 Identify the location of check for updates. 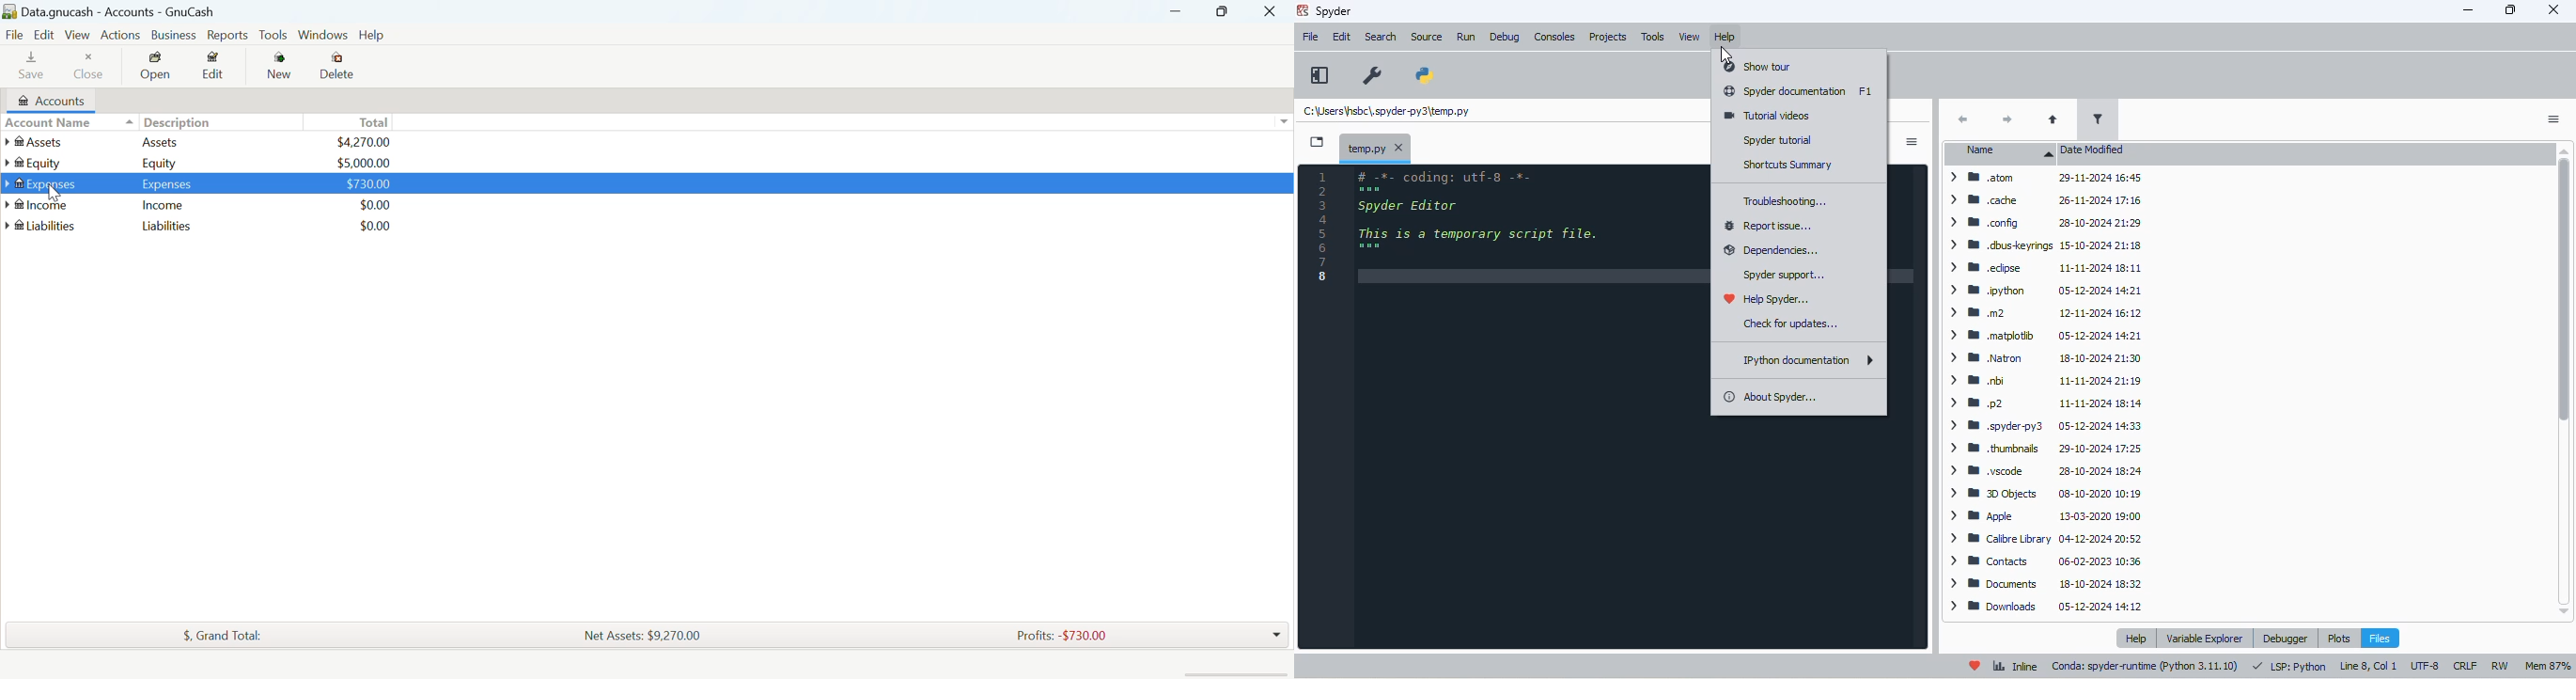
(1791, 324).